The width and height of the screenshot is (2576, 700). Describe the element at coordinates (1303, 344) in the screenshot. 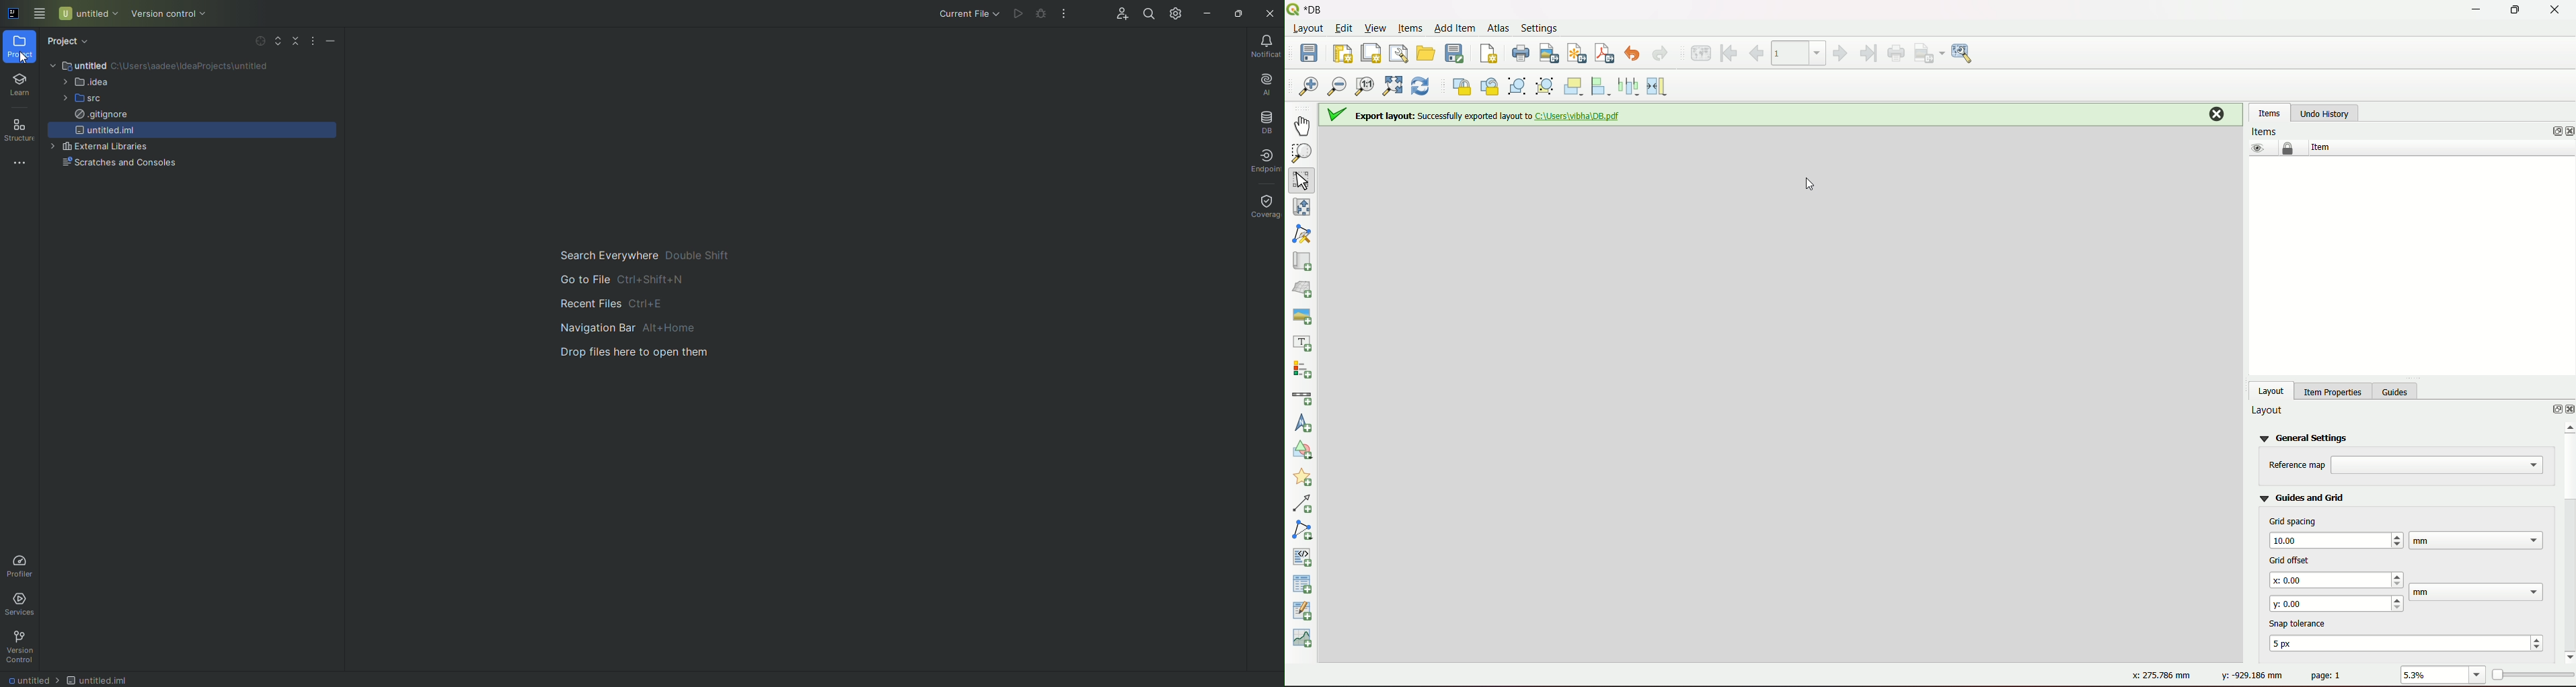

I see `add label` at that location.